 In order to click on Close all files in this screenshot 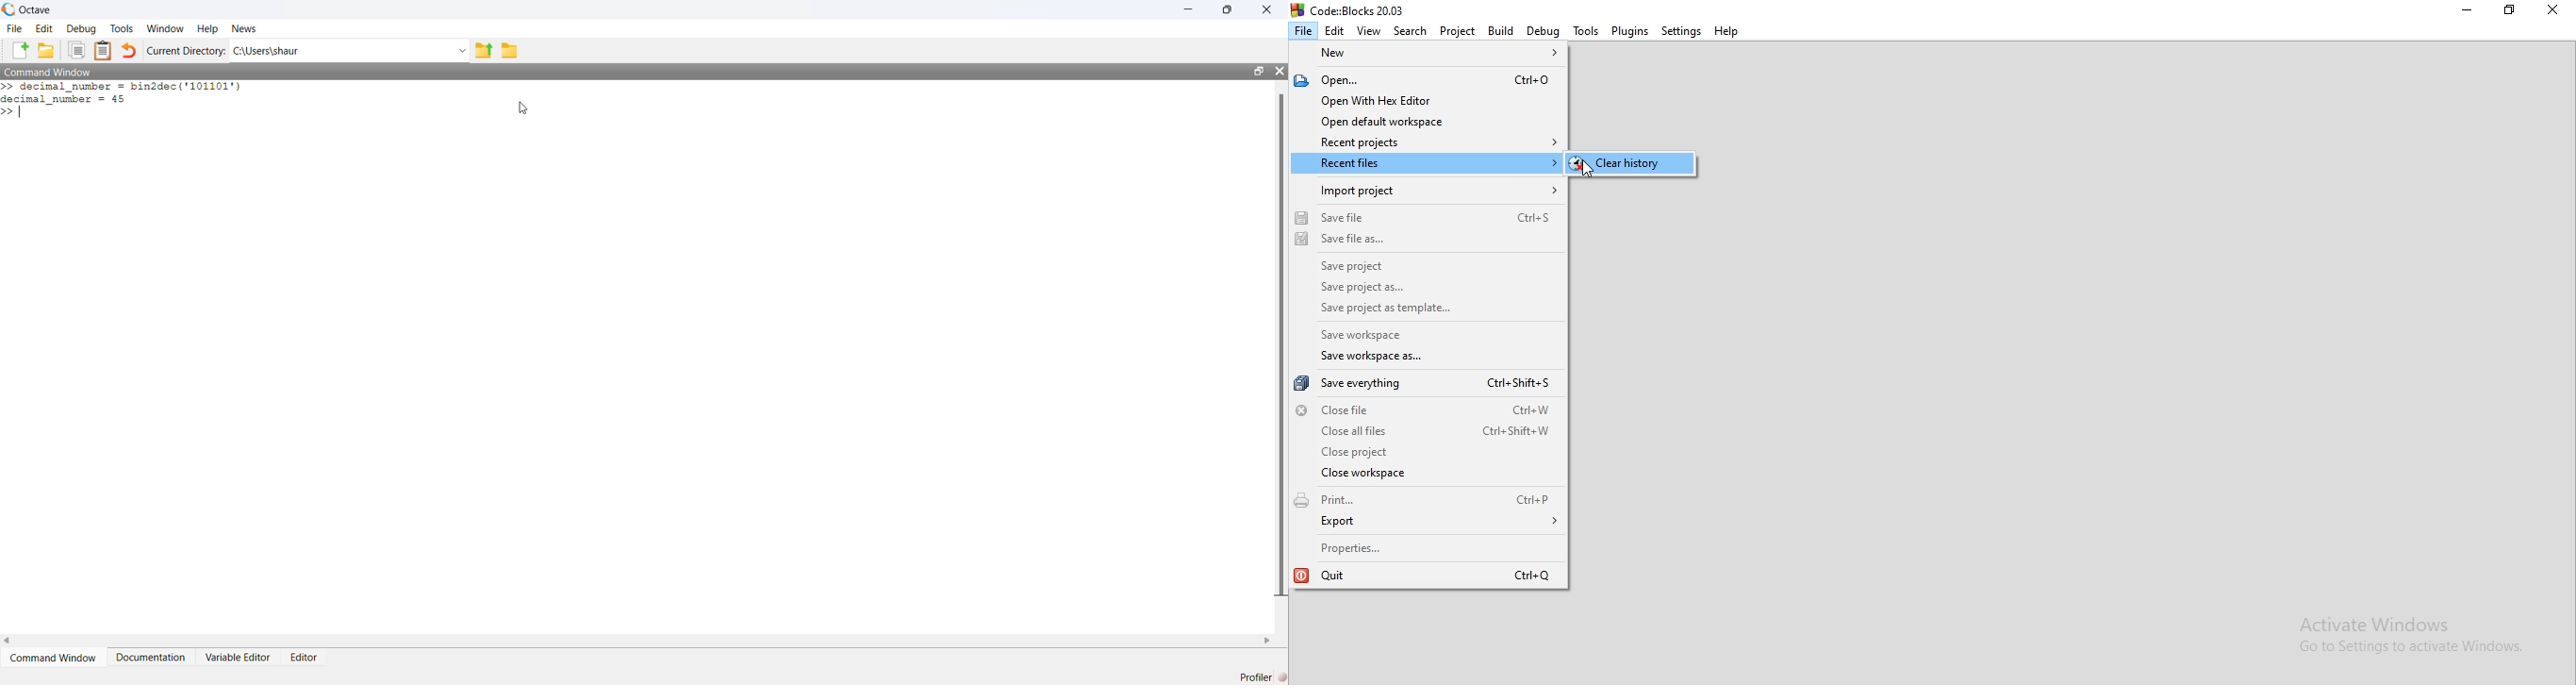, I will do `click(1426, 431)`.